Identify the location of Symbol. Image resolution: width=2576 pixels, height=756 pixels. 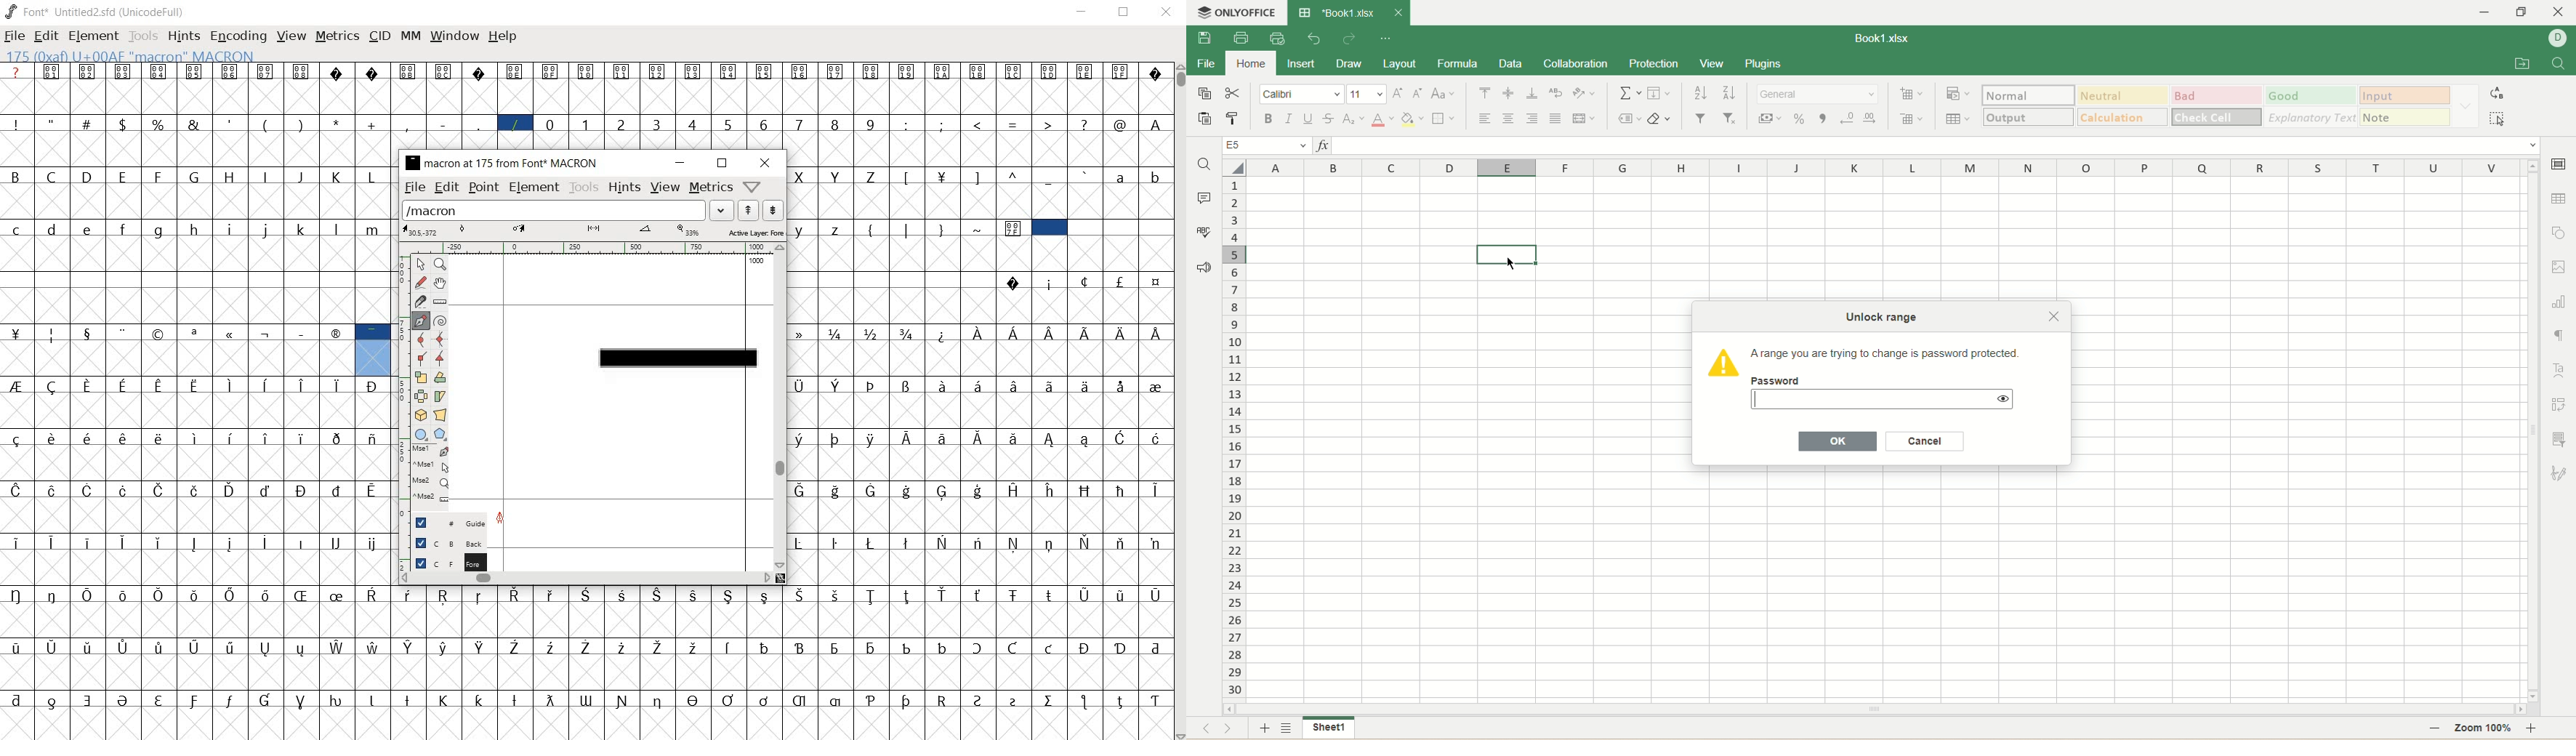
(1120, 701).